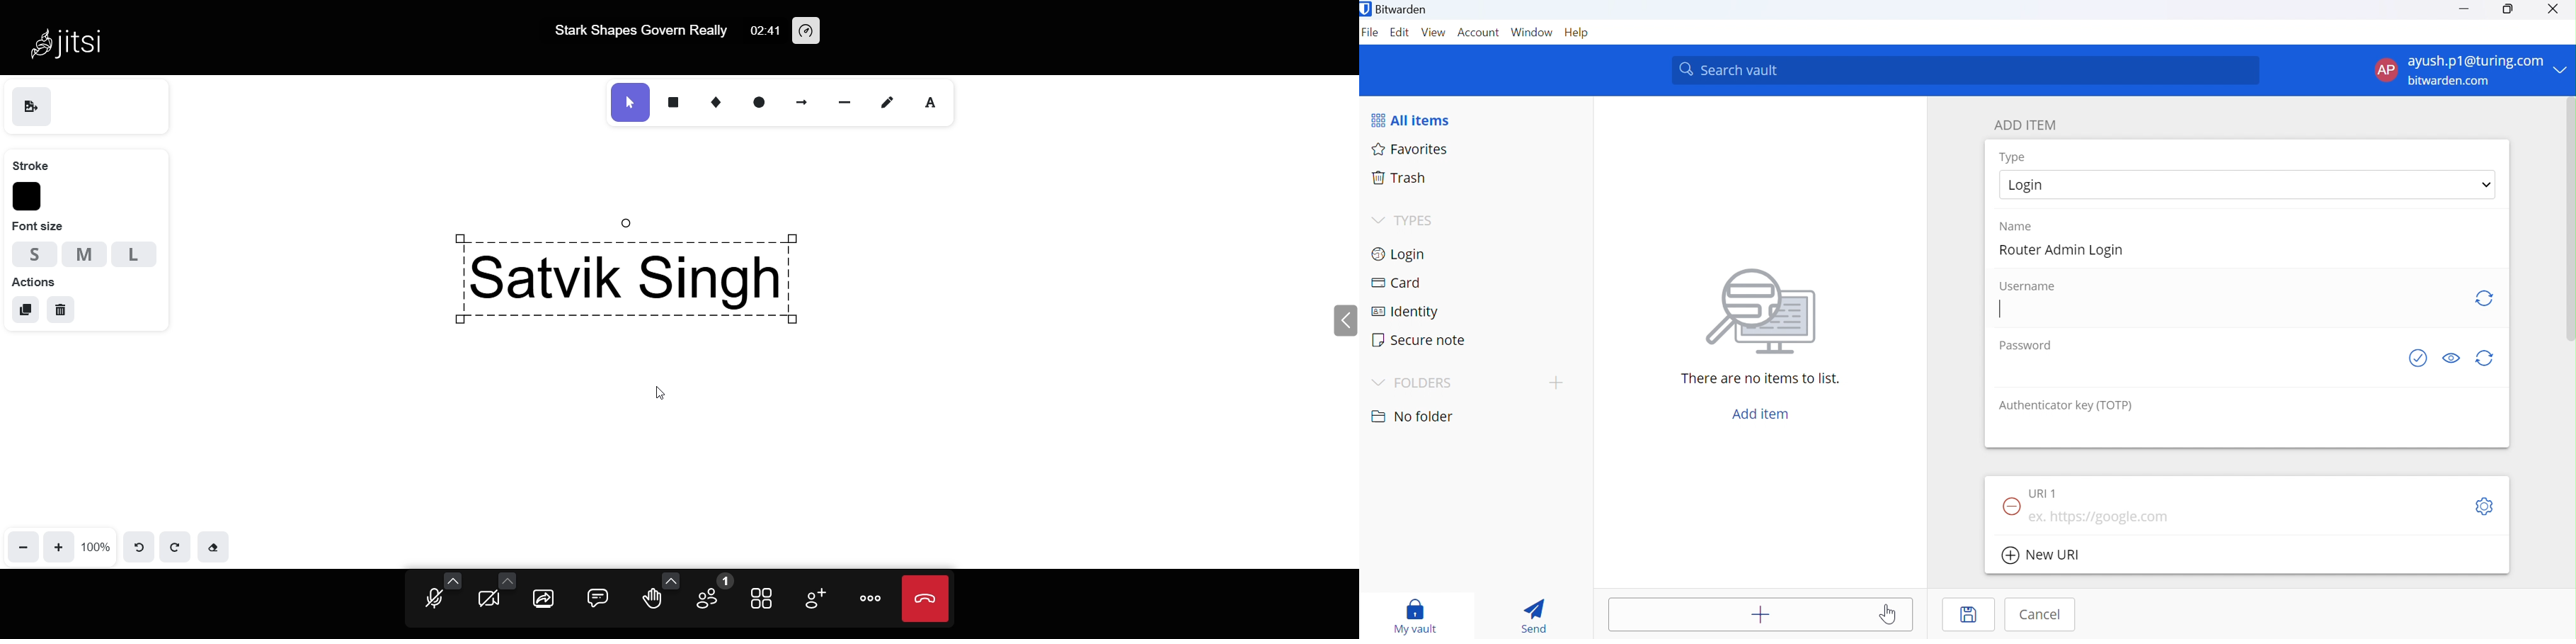 The image size is (2576, 644). I want to click on Bitwarden, so click(1395, 8).